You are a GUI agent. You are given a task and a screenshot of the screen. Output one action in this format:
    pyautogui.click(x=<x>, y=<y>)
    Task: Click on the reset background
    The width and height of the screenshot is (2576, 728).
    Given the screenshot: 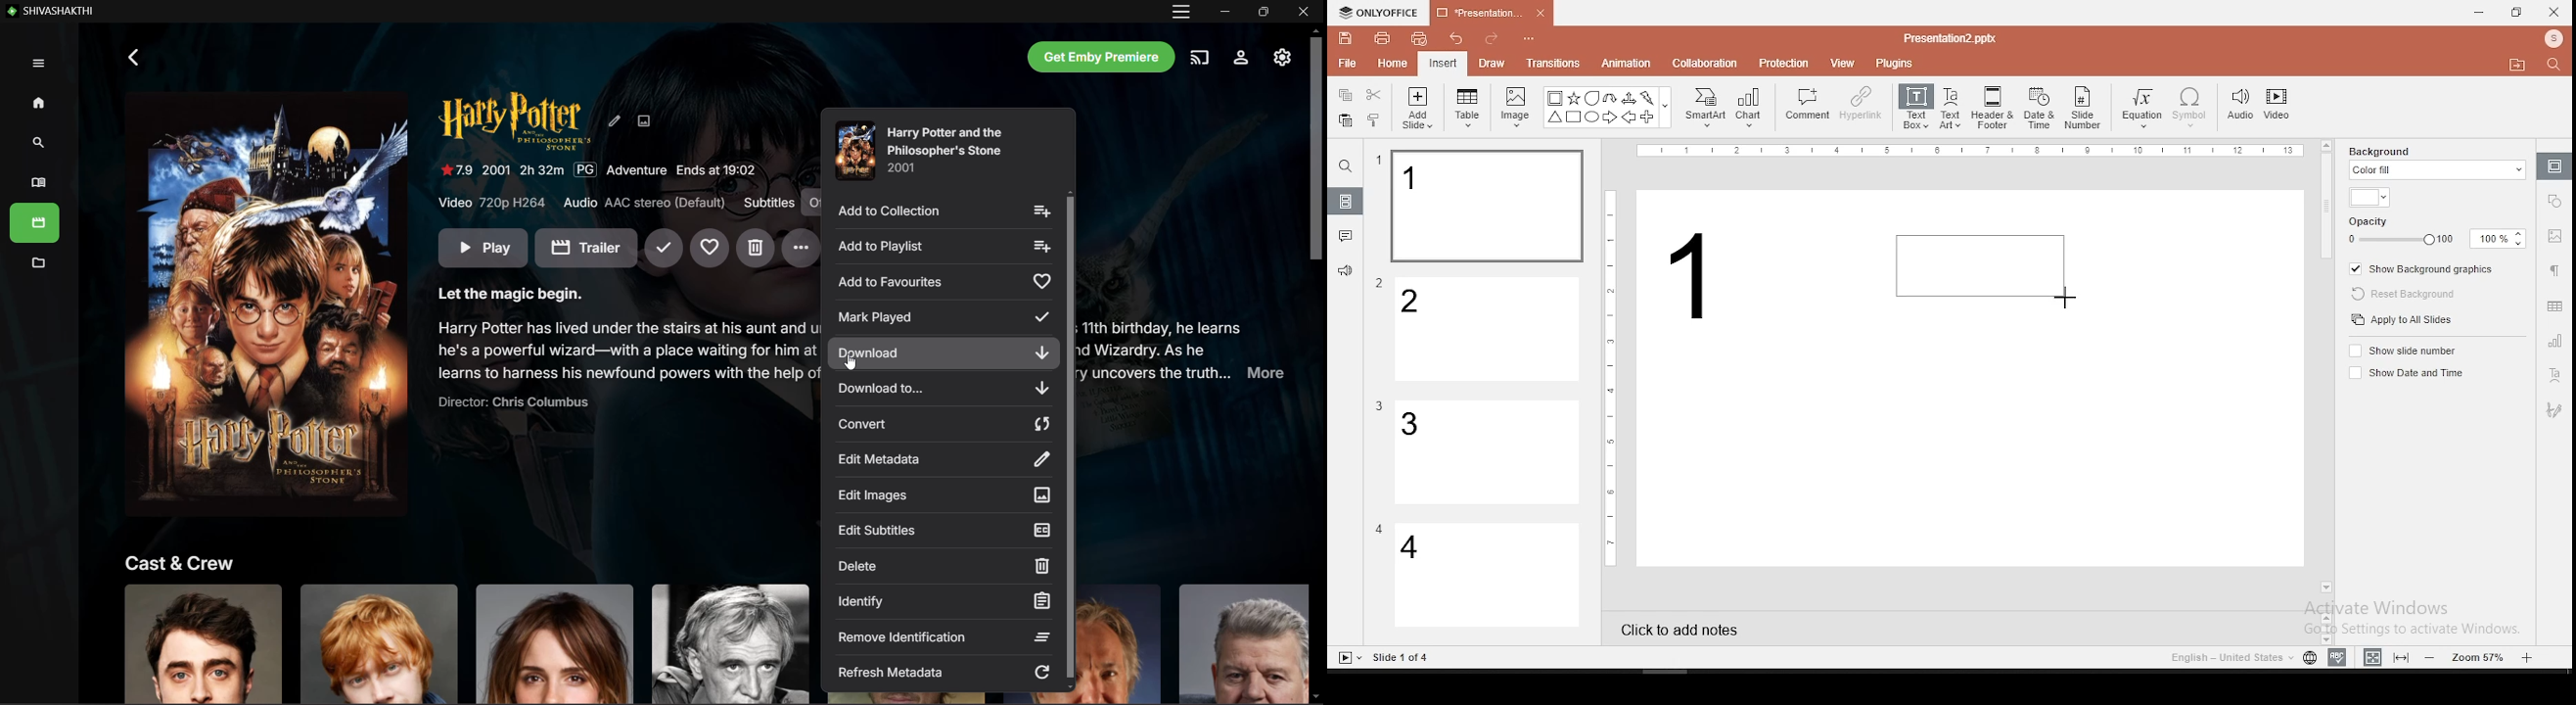 What is the action you would take?
    pyautogui.click(x=2401, y=295)
    